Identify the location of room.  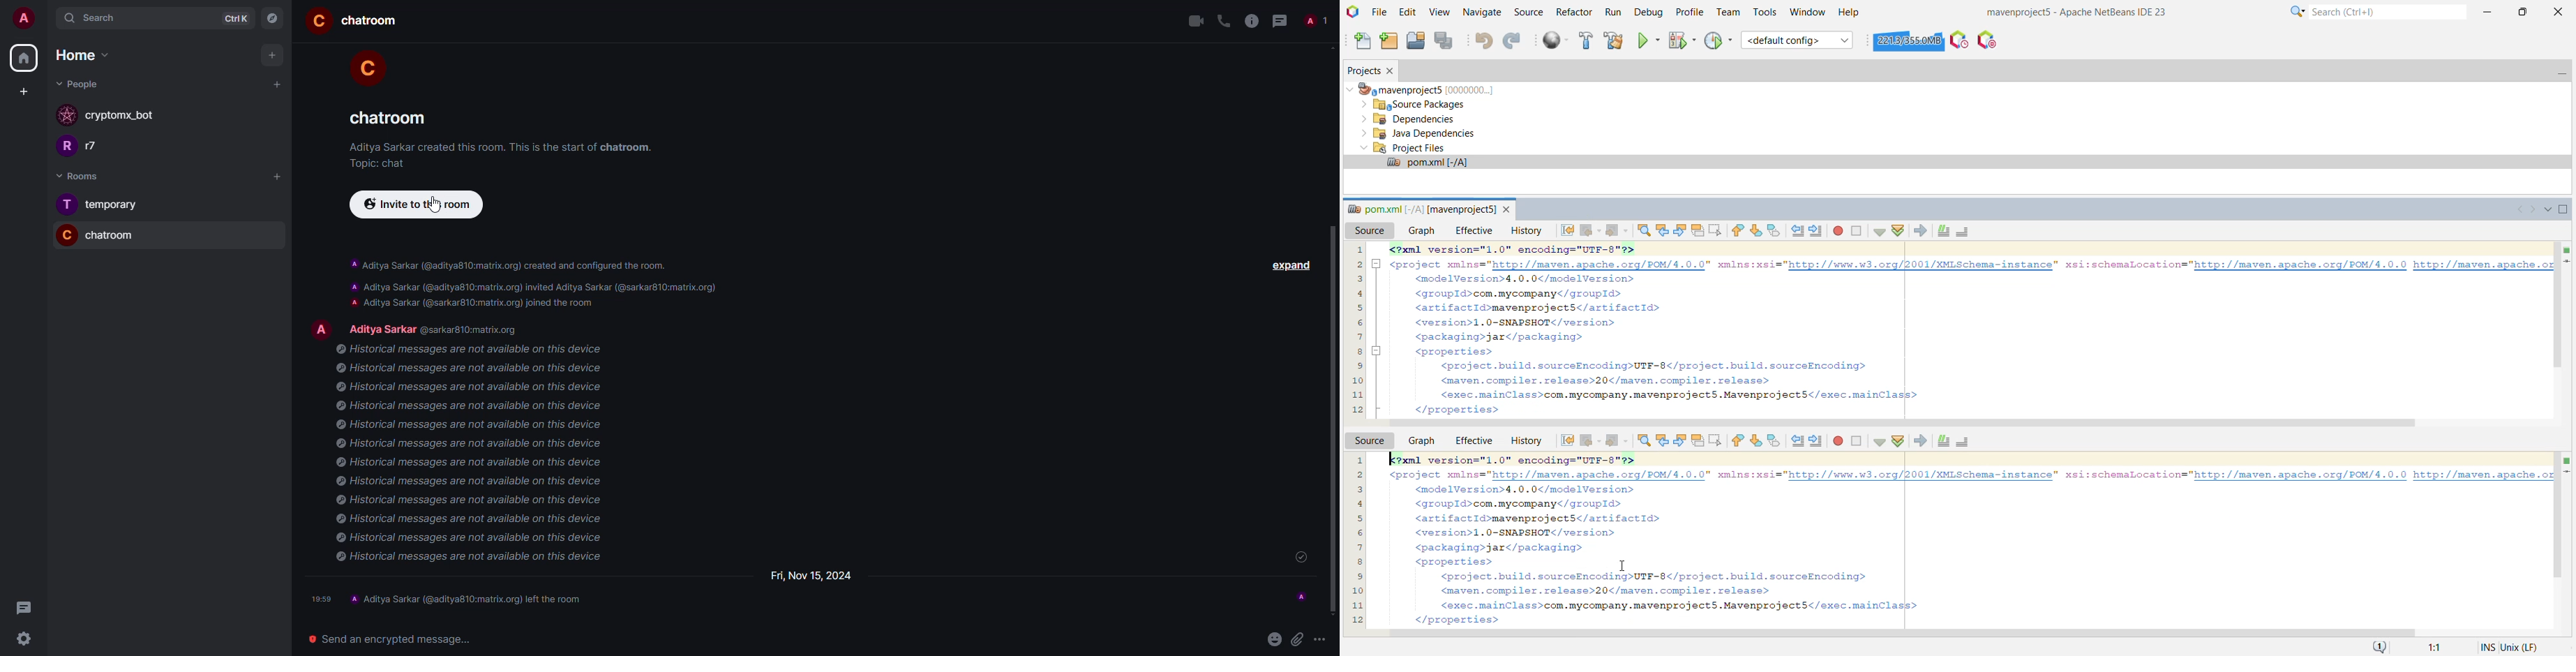
(371, 22).